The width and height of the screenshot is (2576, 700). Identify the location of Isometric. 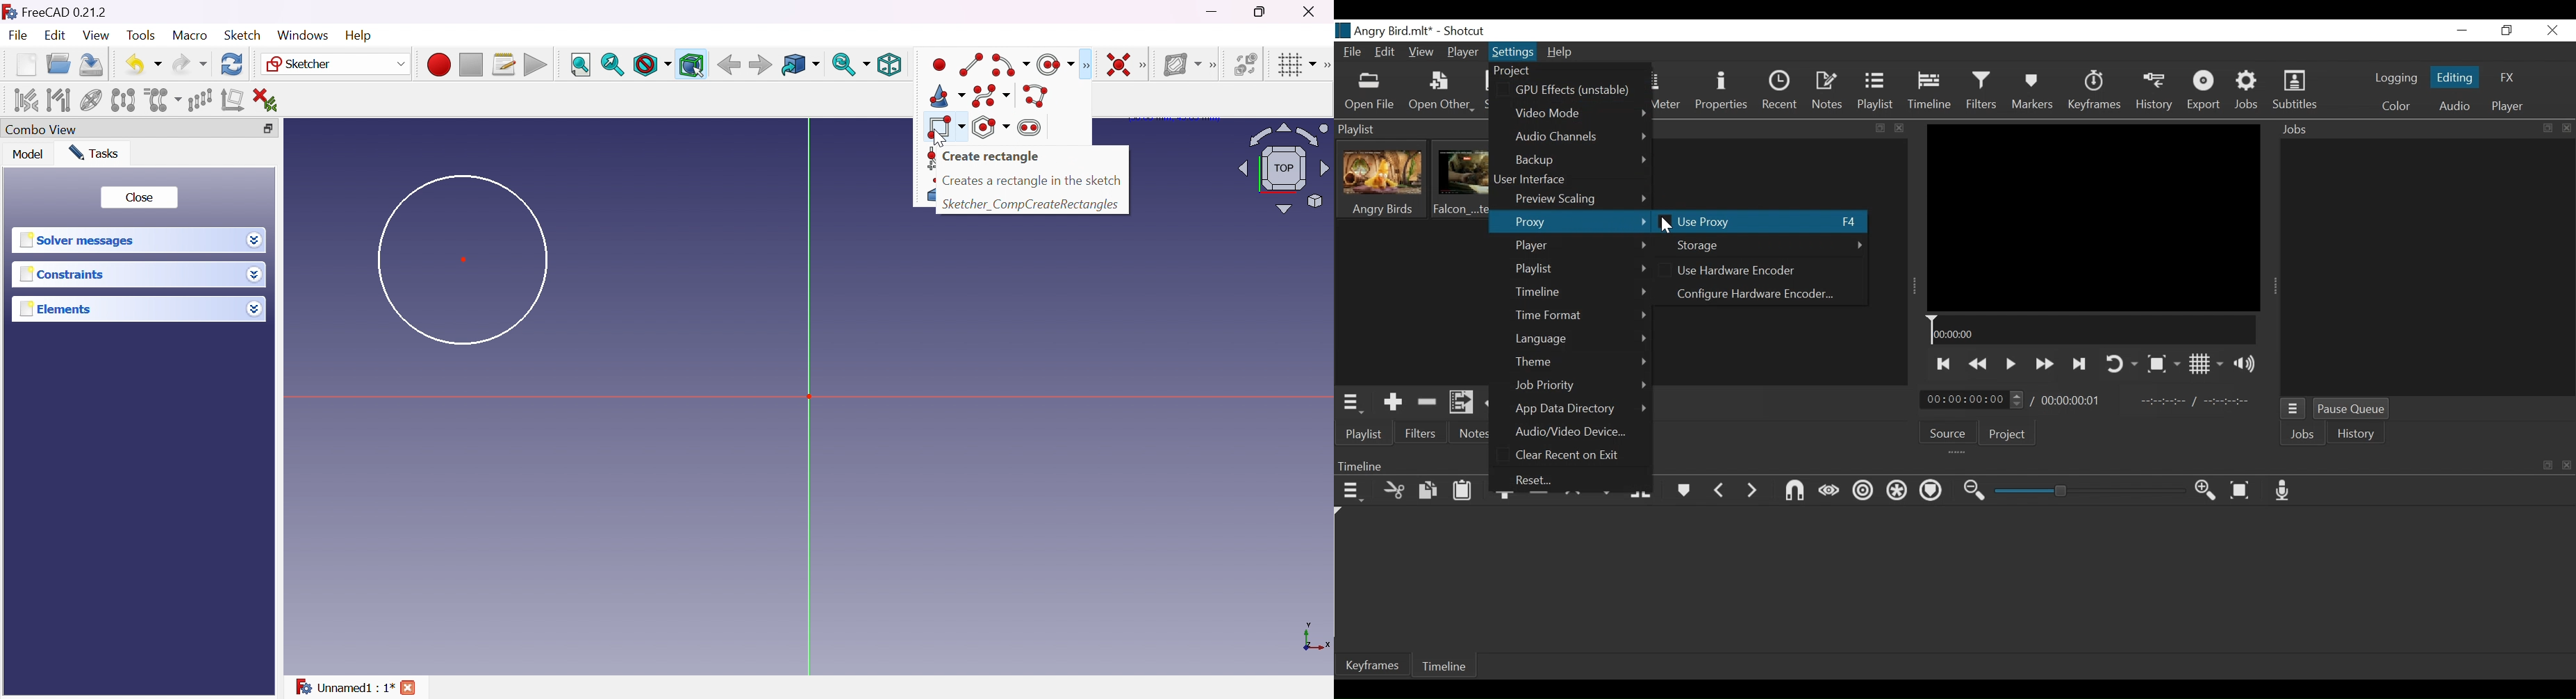
(889, 66).